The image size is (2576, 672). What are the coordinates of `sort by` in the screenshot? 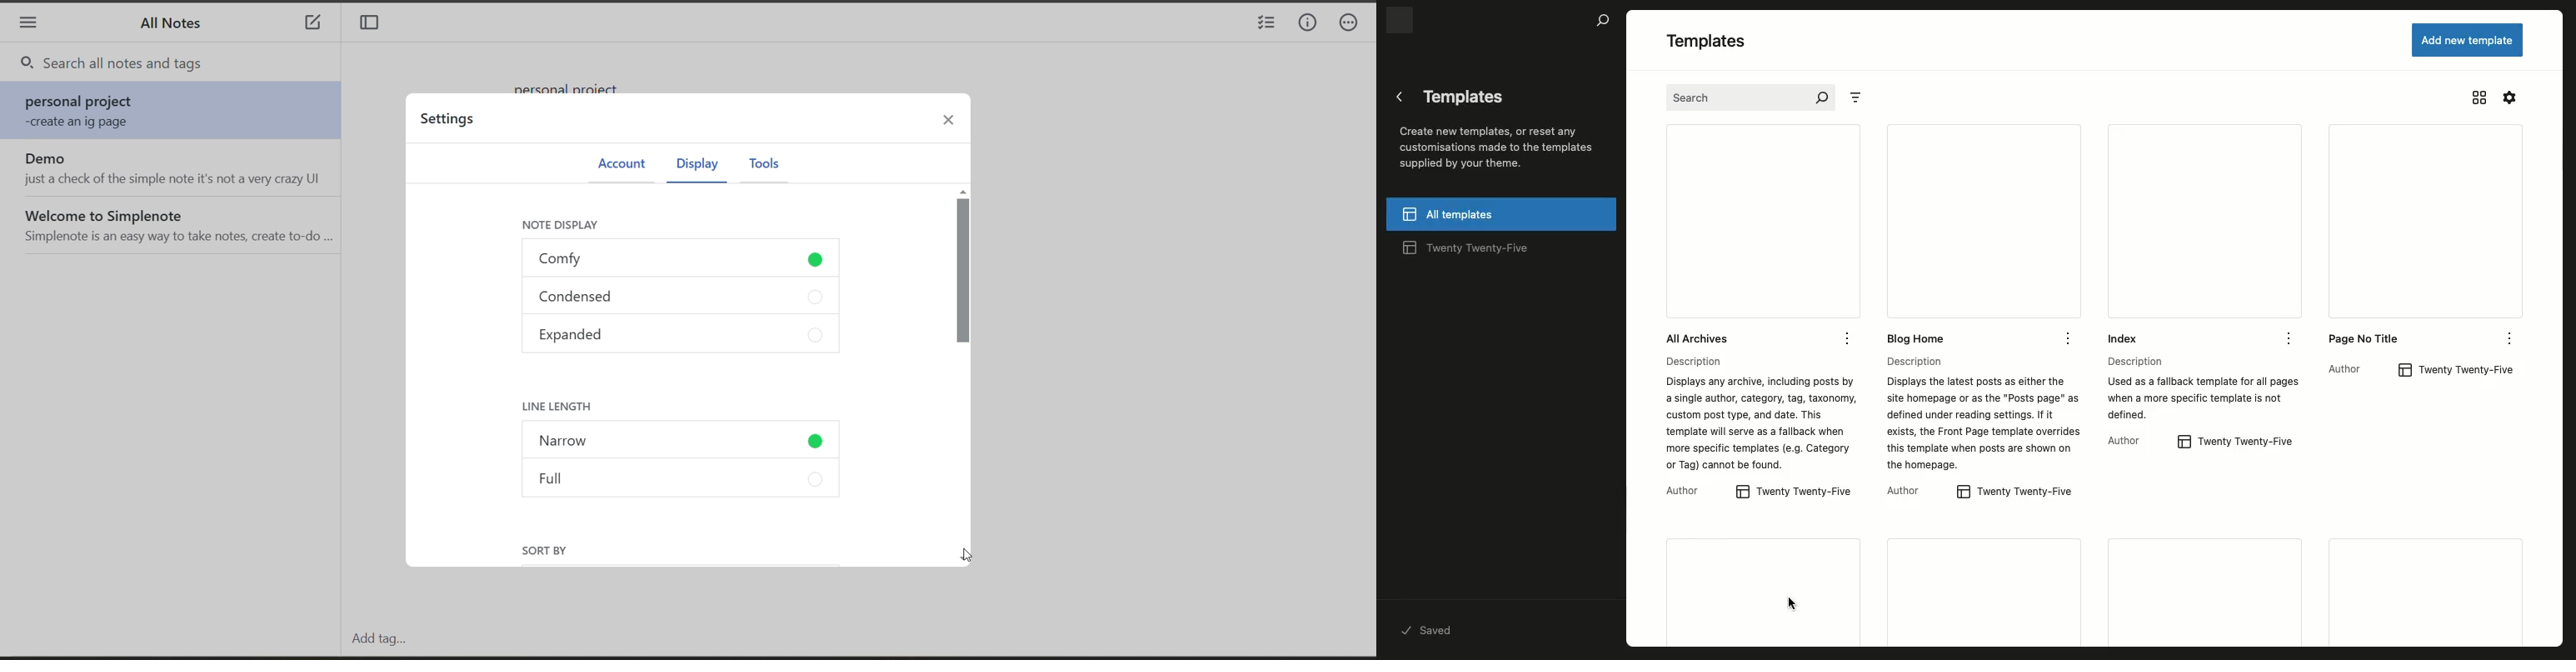 It's located at (549, 550).